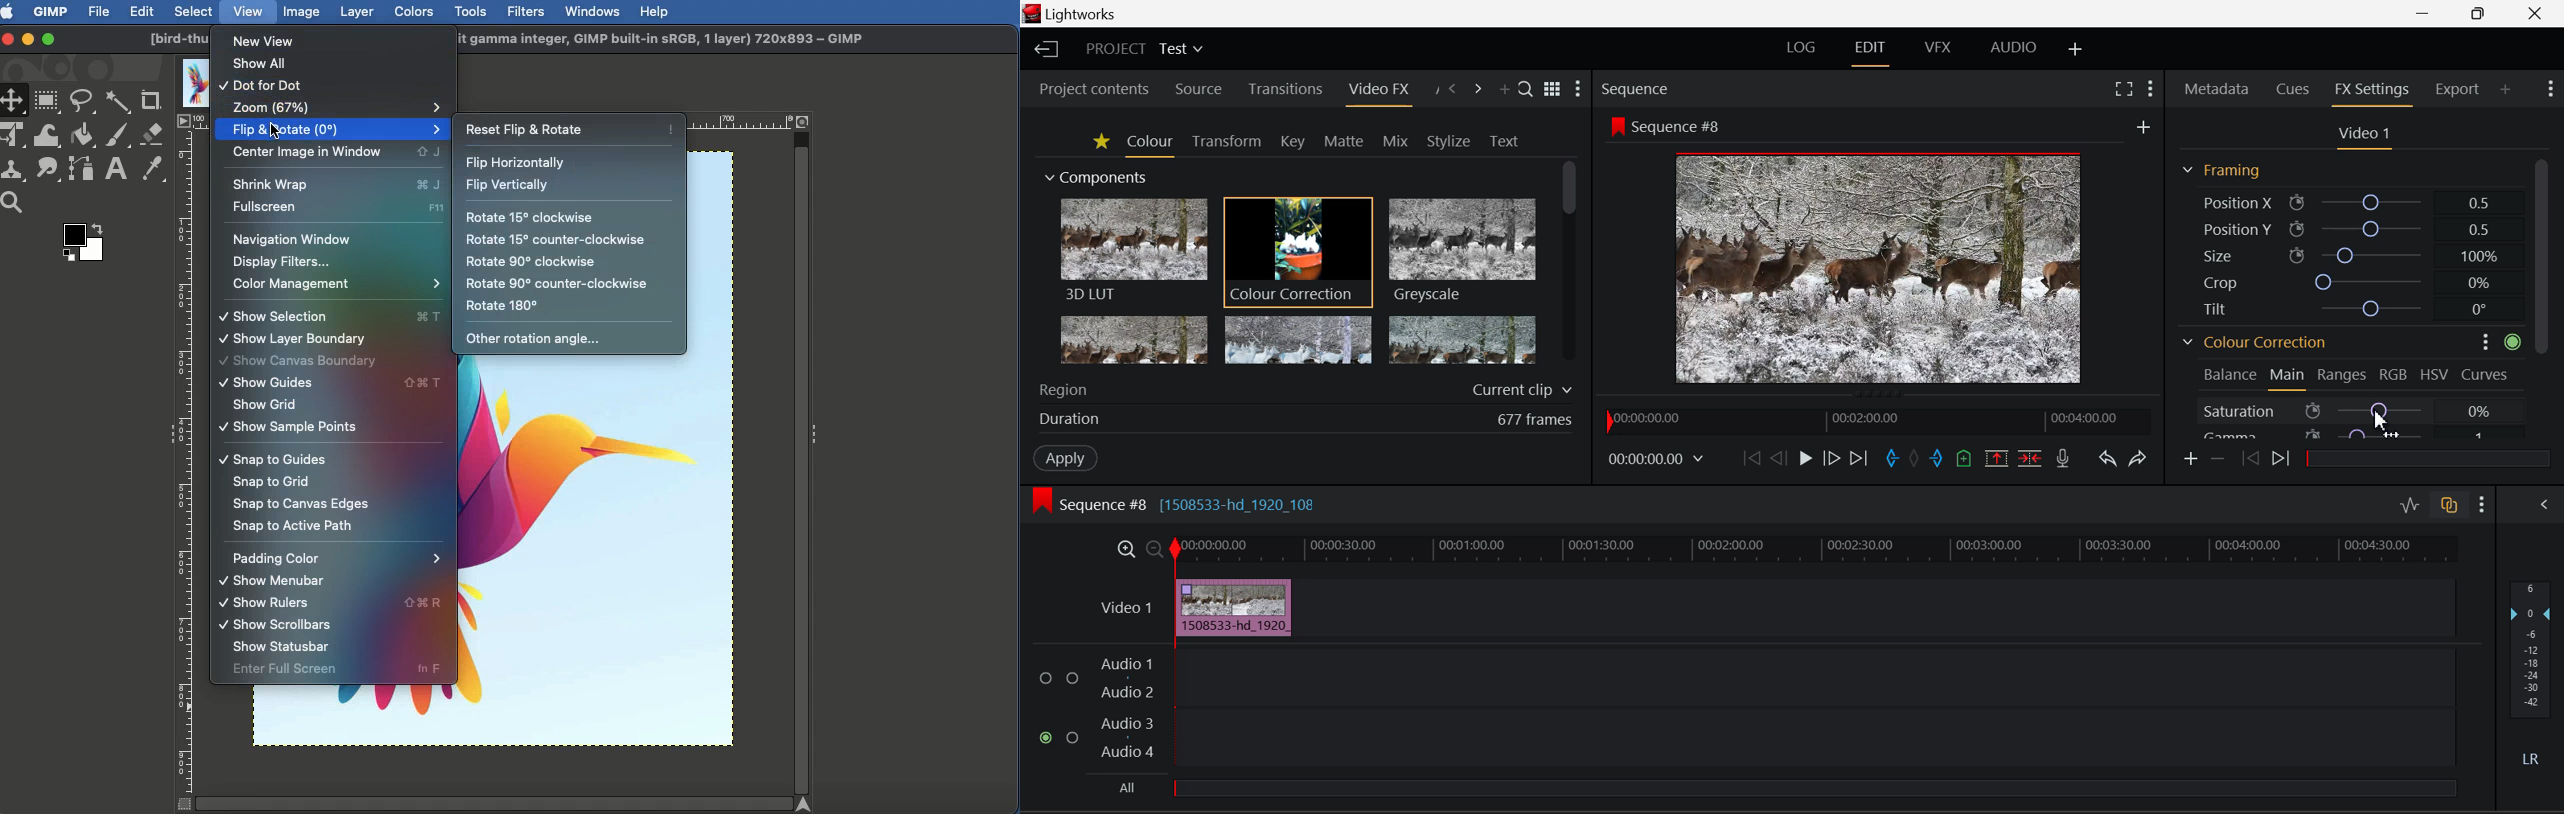 The image size is (2576, 840). What do you see at coordinates (1965, 460) in the screenshot?
I see `Mark Cue` at bounding box center [1965, 460].